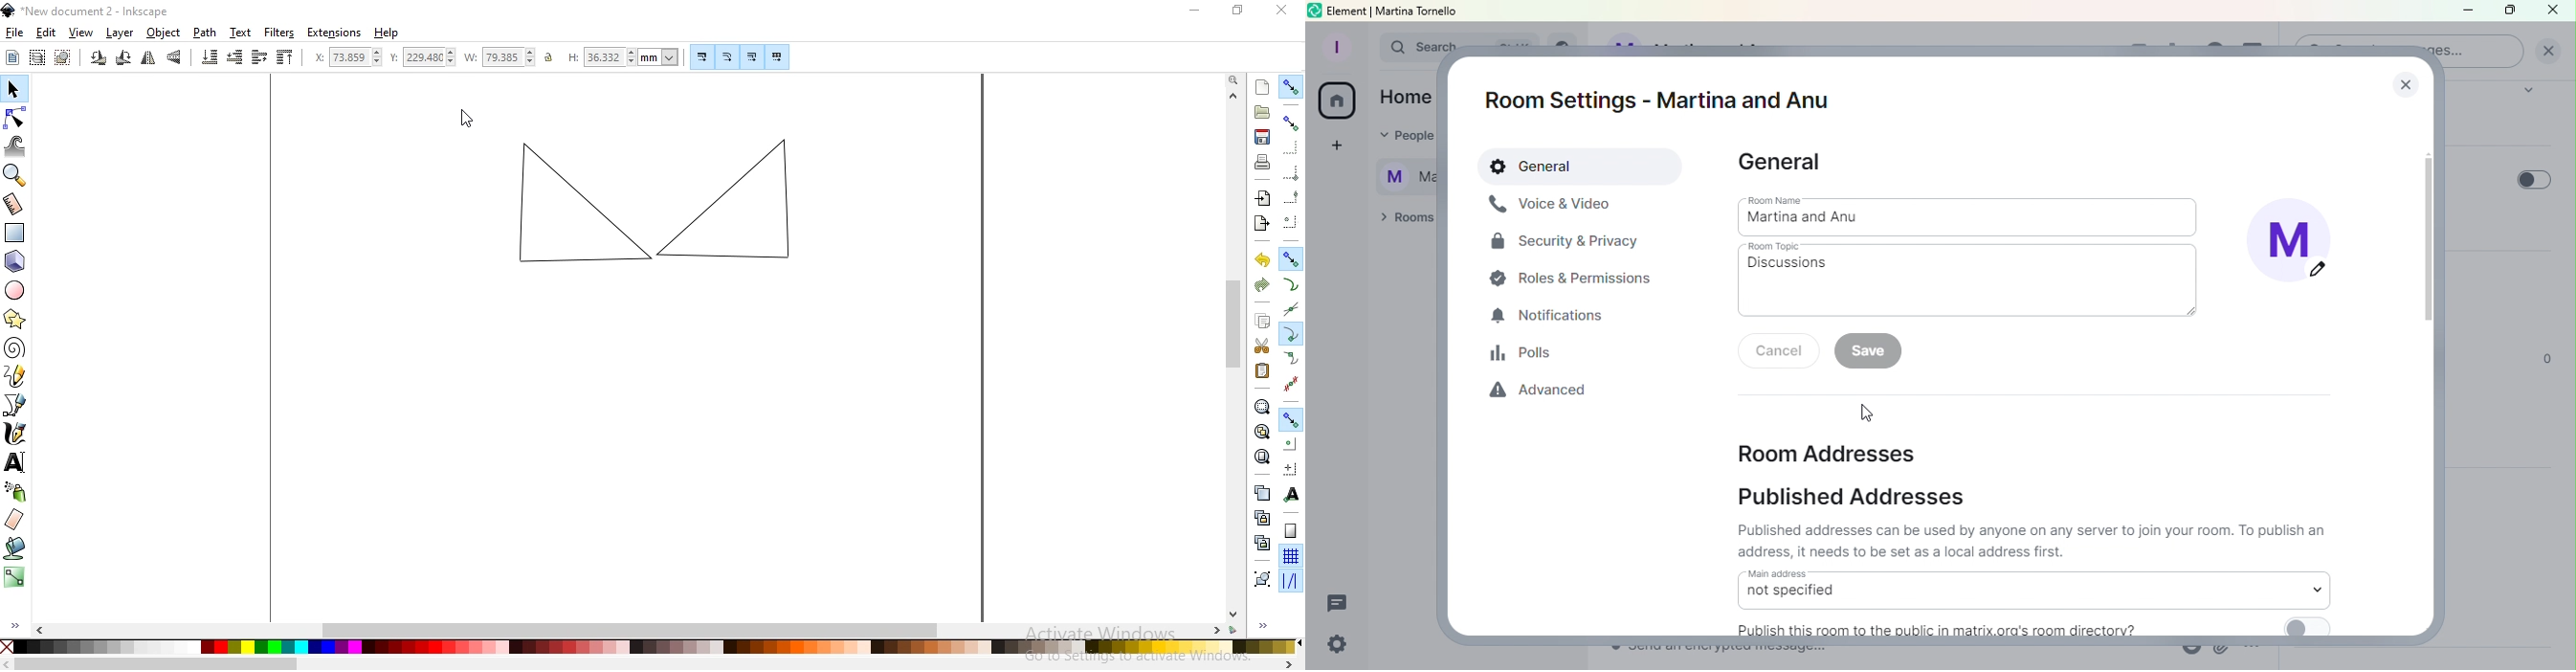  What do you see at coordinates (81, 33) in the screenshot?
I see `view` at bounding box center [81, 33].